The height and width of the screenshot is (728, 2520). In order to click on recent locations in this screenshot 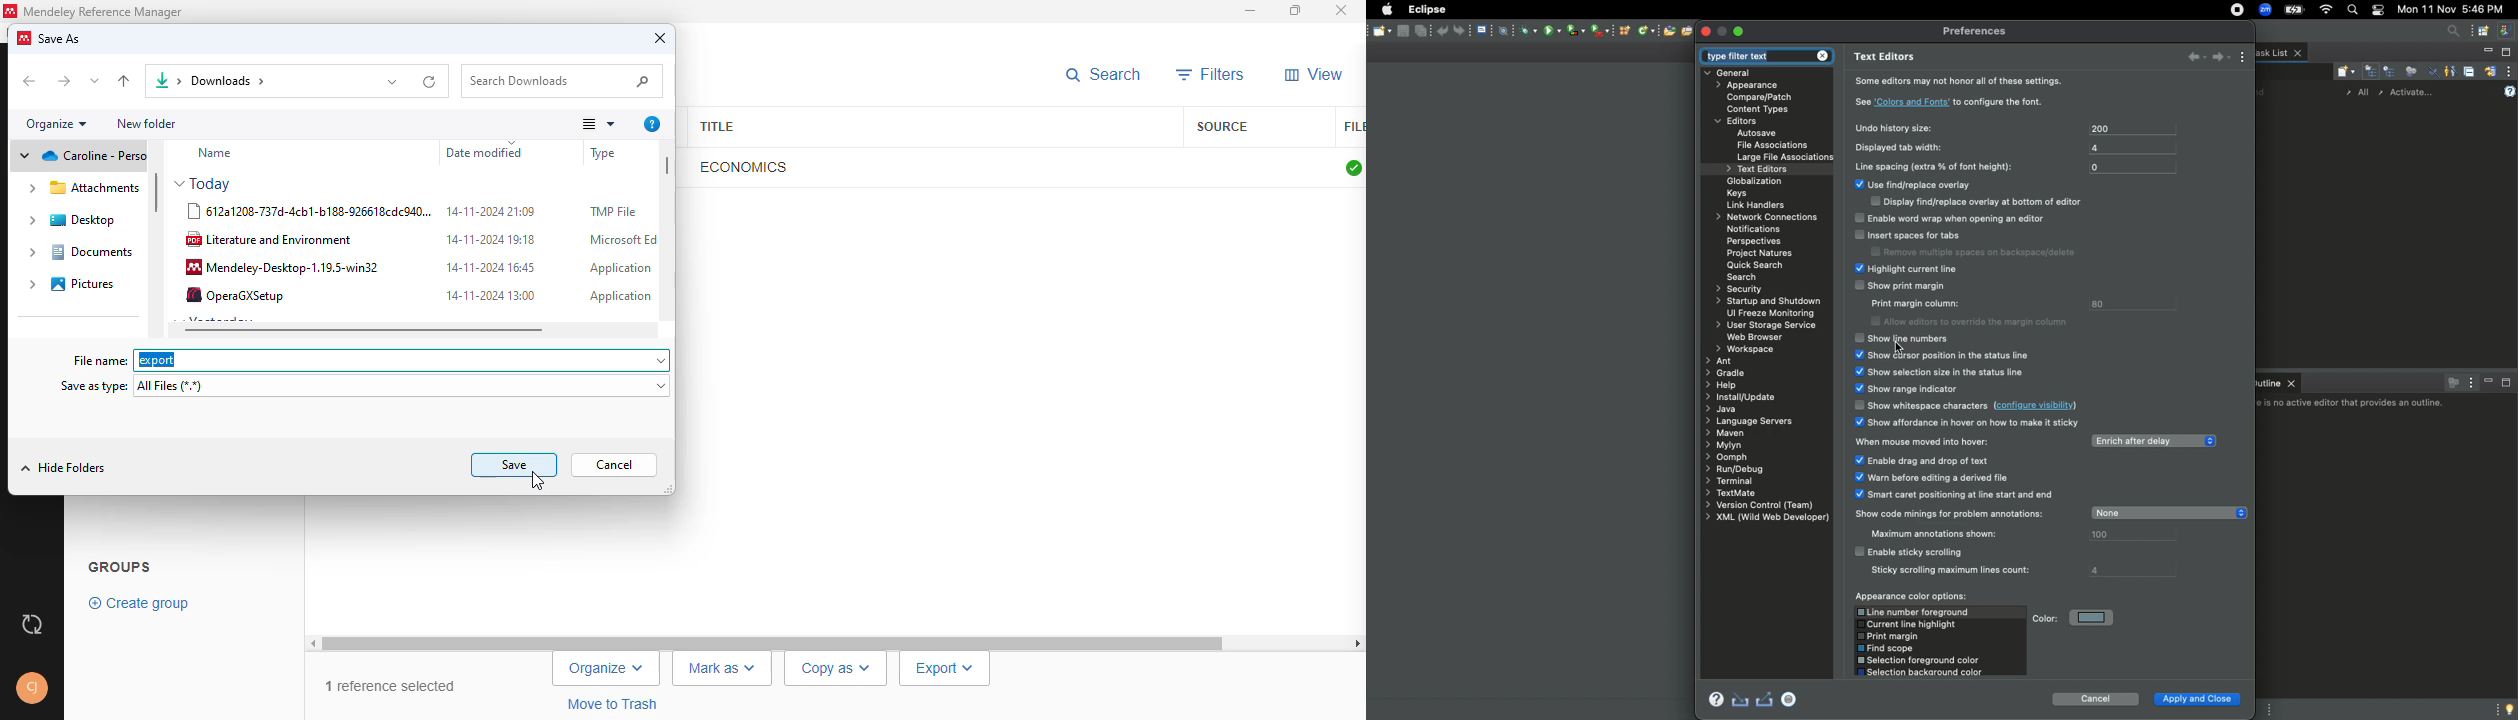, I will do `click(96, 81)`.